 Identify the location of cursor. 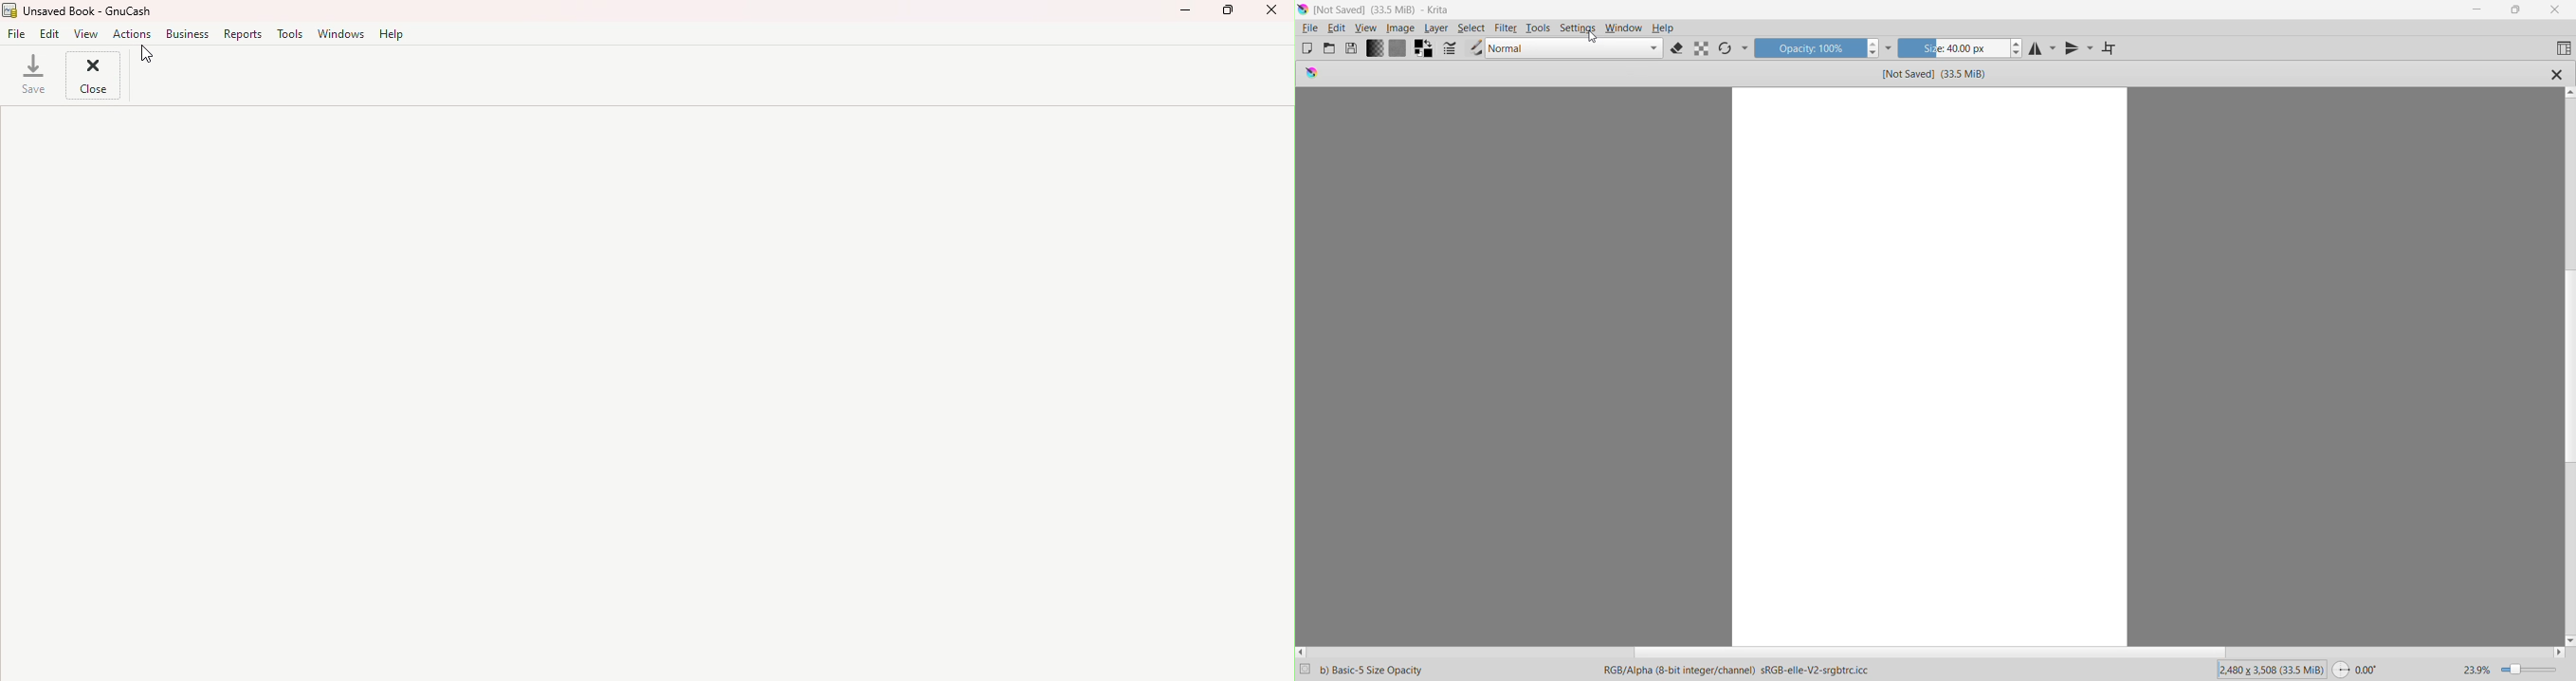
(1594, 40).